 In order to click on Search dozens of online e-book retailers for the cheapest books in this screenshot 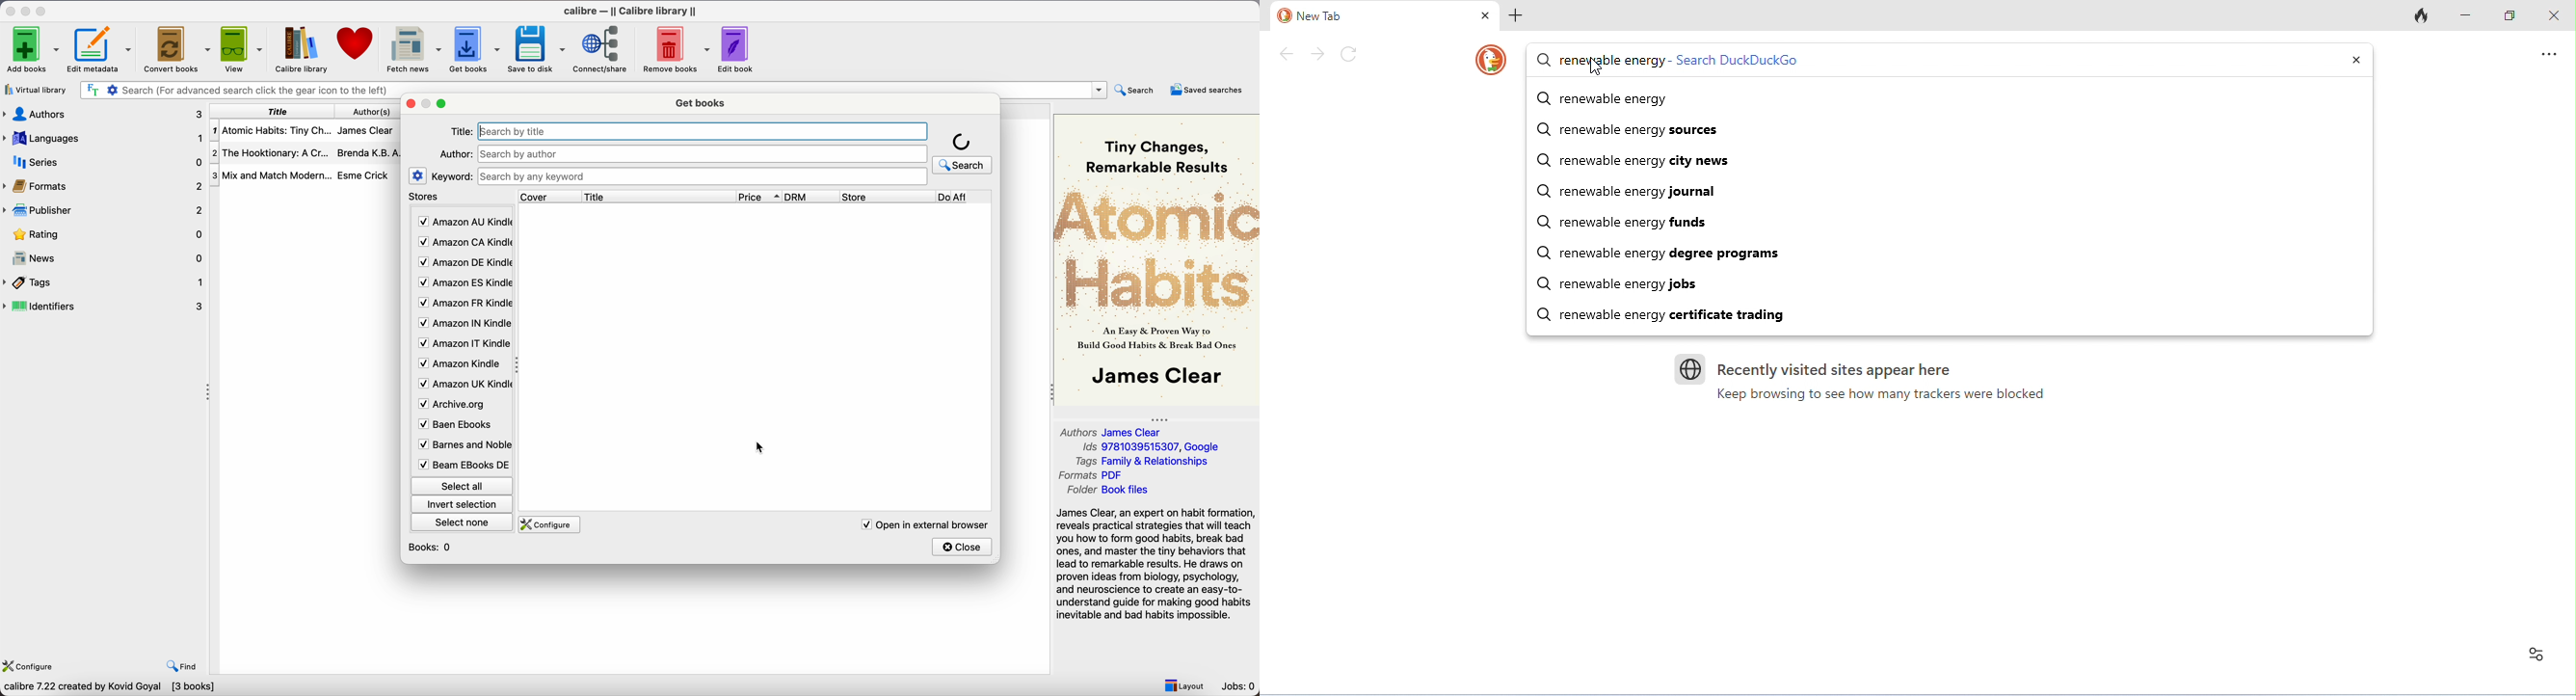, I will do `click(147, 688)`.